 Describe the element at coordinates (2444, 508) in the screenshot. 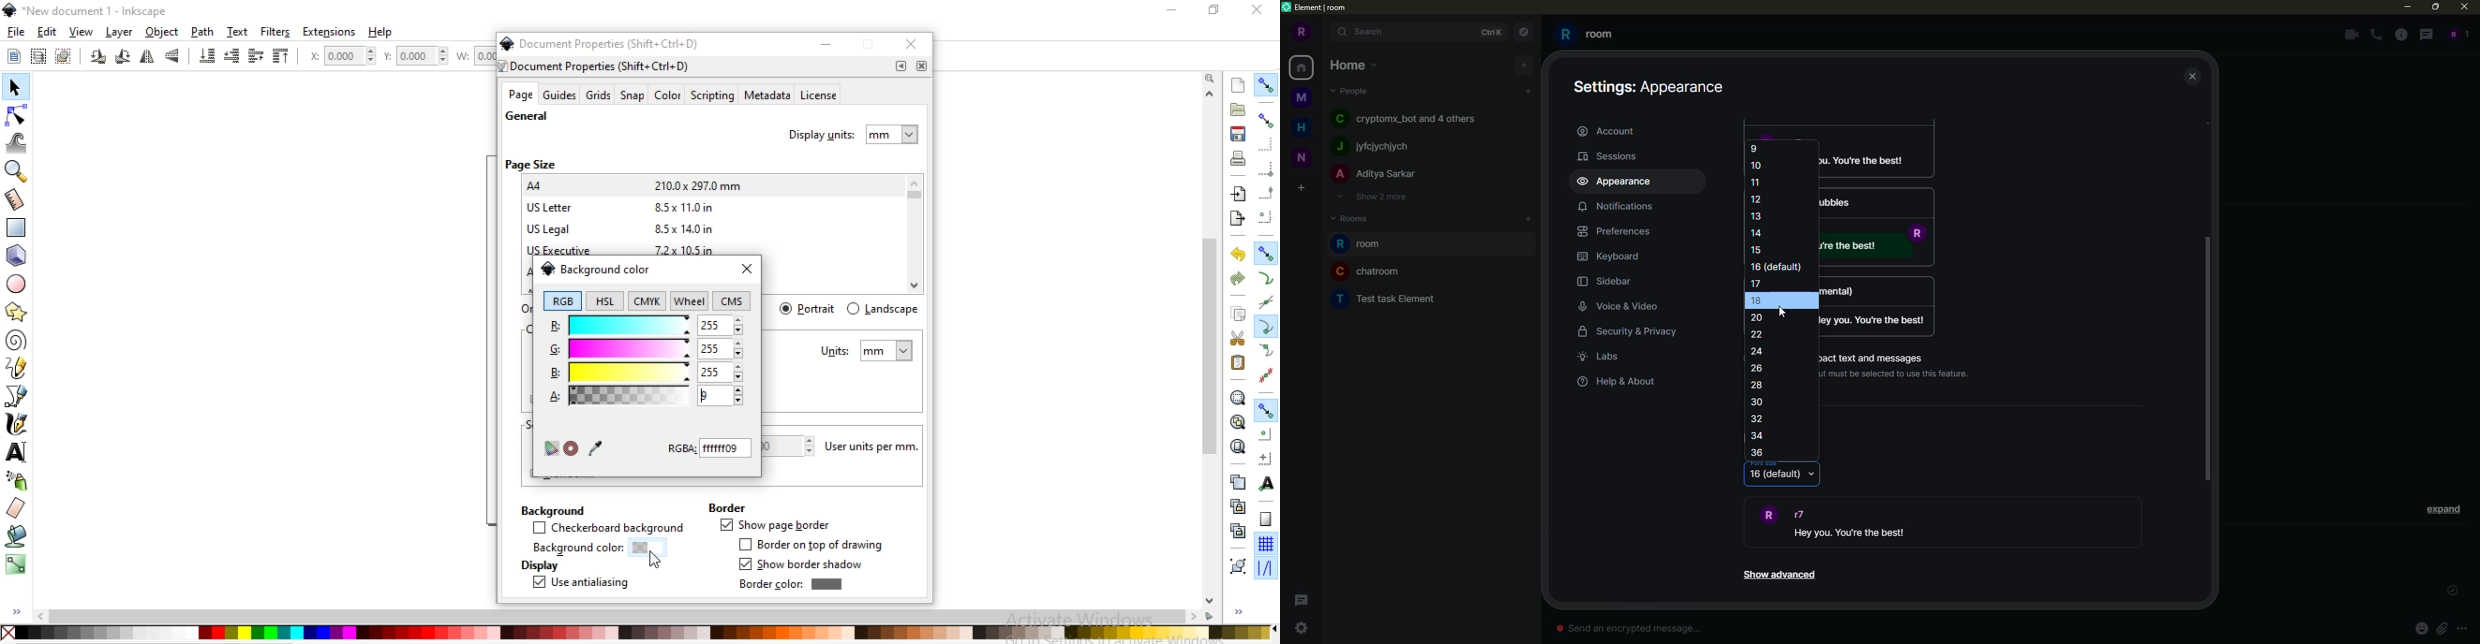

I see `expand` at that location.